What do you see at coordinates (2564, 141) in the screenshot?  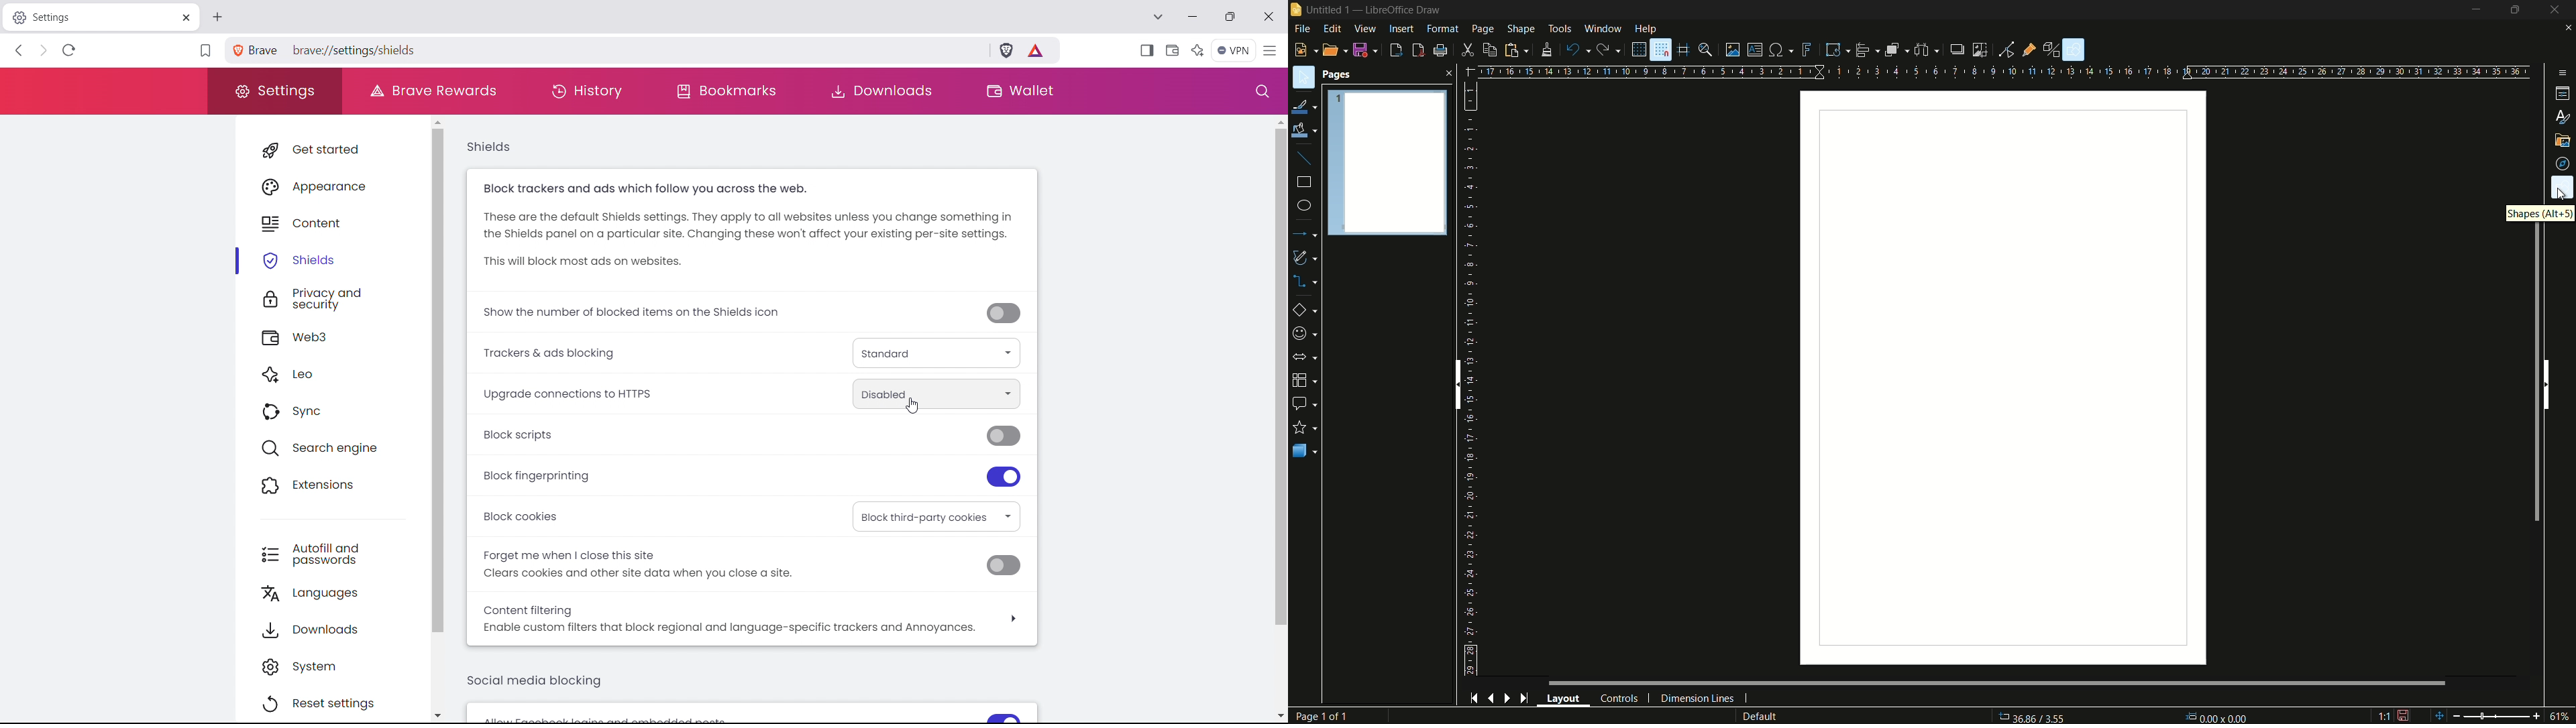 I see `gallery` at bounding box center [2564, 141].